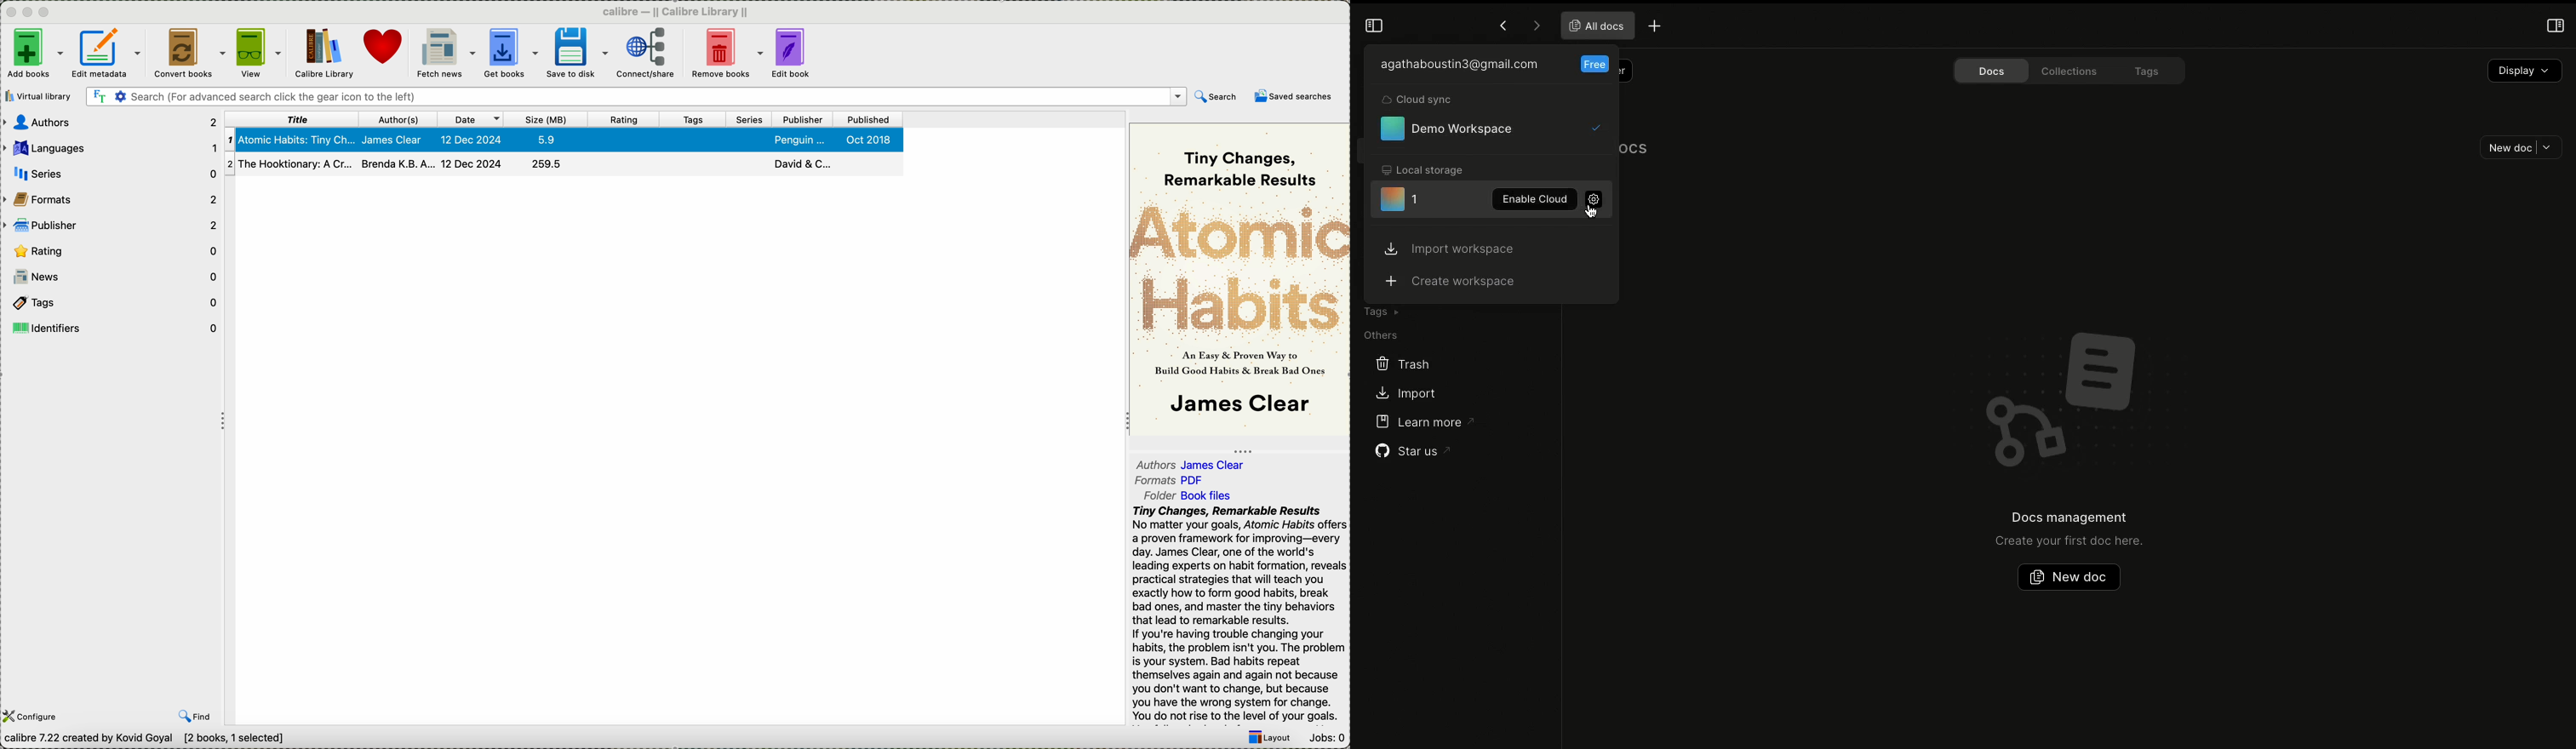  Describe the element at coordinates (1191, 496) in the screenshot. I see `folder` at that location.